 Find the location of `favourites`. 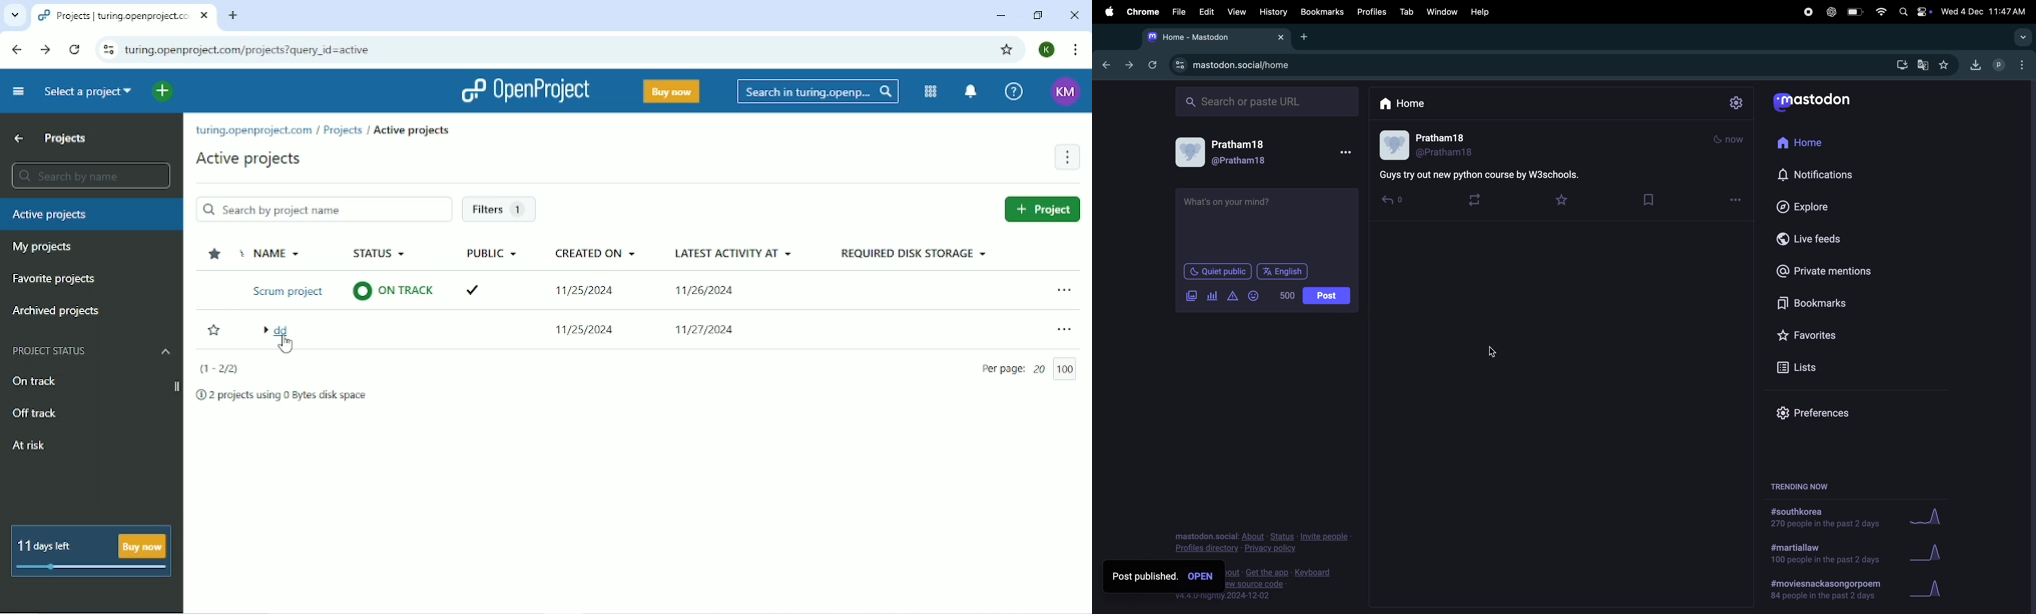

favourites is located at coordinates (1950, 64).